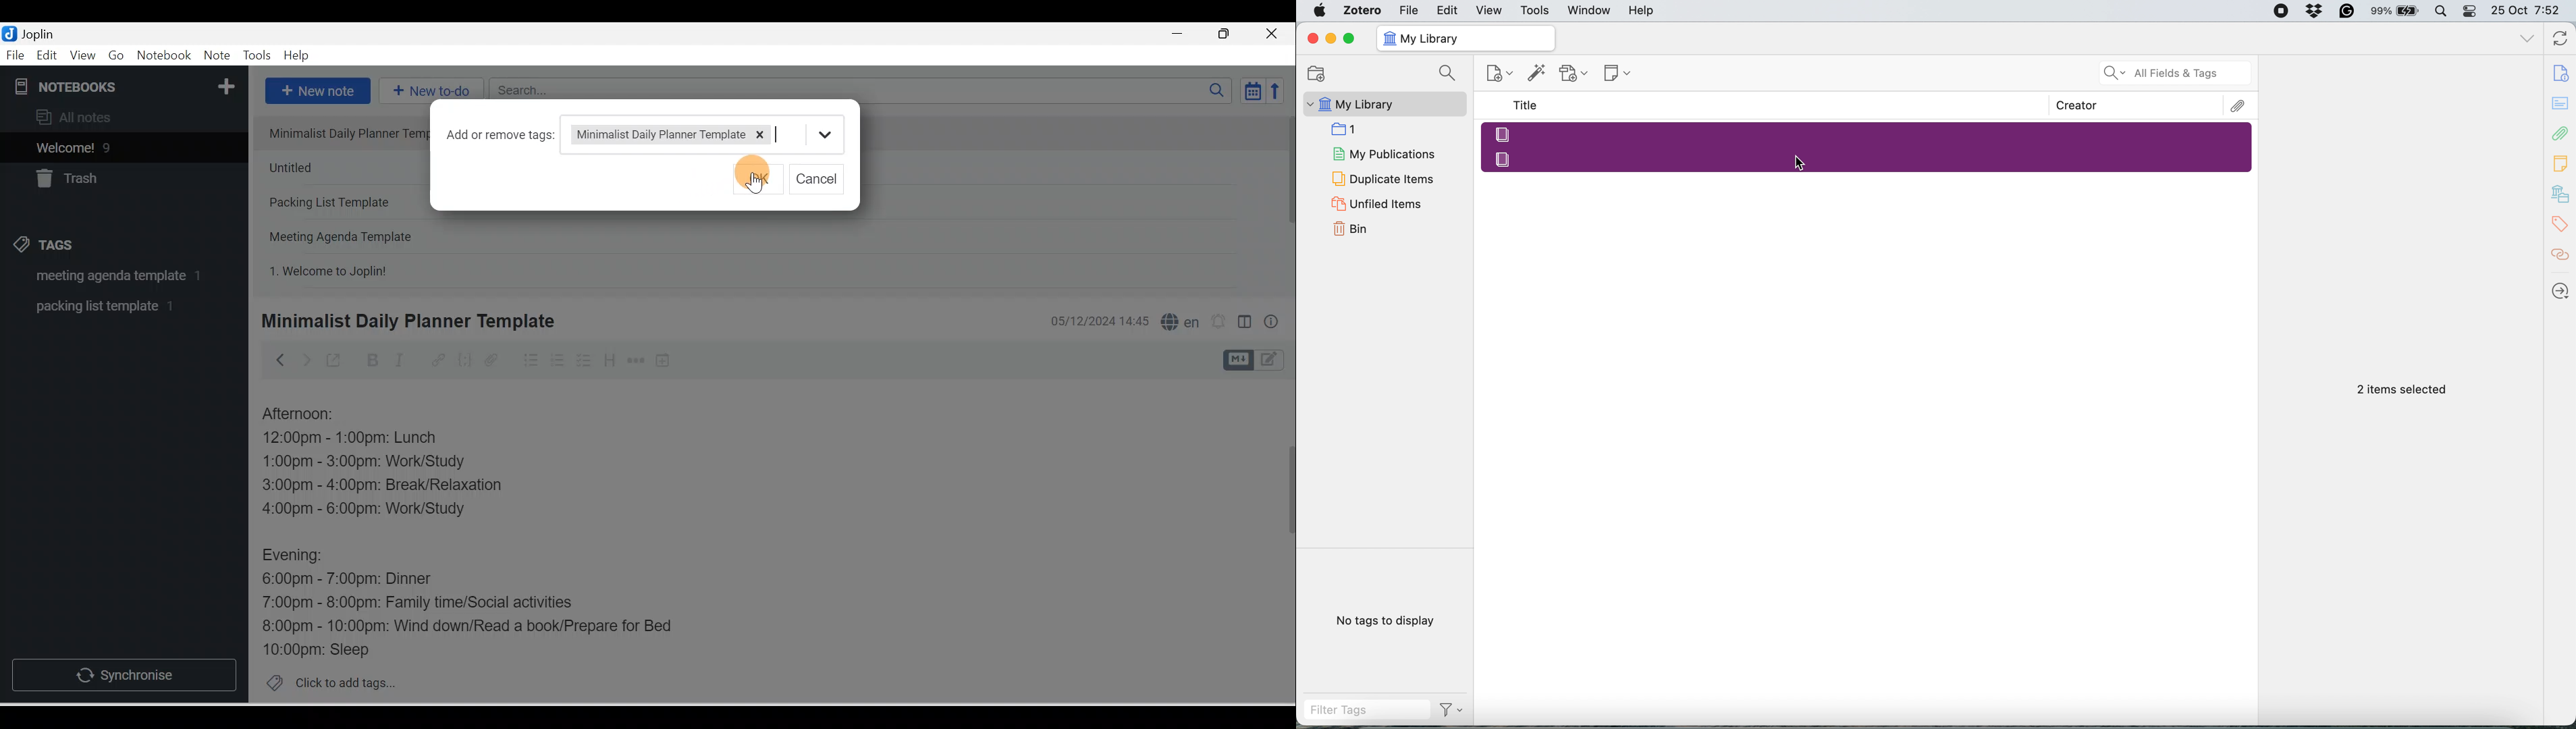 This screenshot has height=756, width=2576. Describe the element at coordinates (437, 361) in the screenshot. I see `Hyperlink` at that location.